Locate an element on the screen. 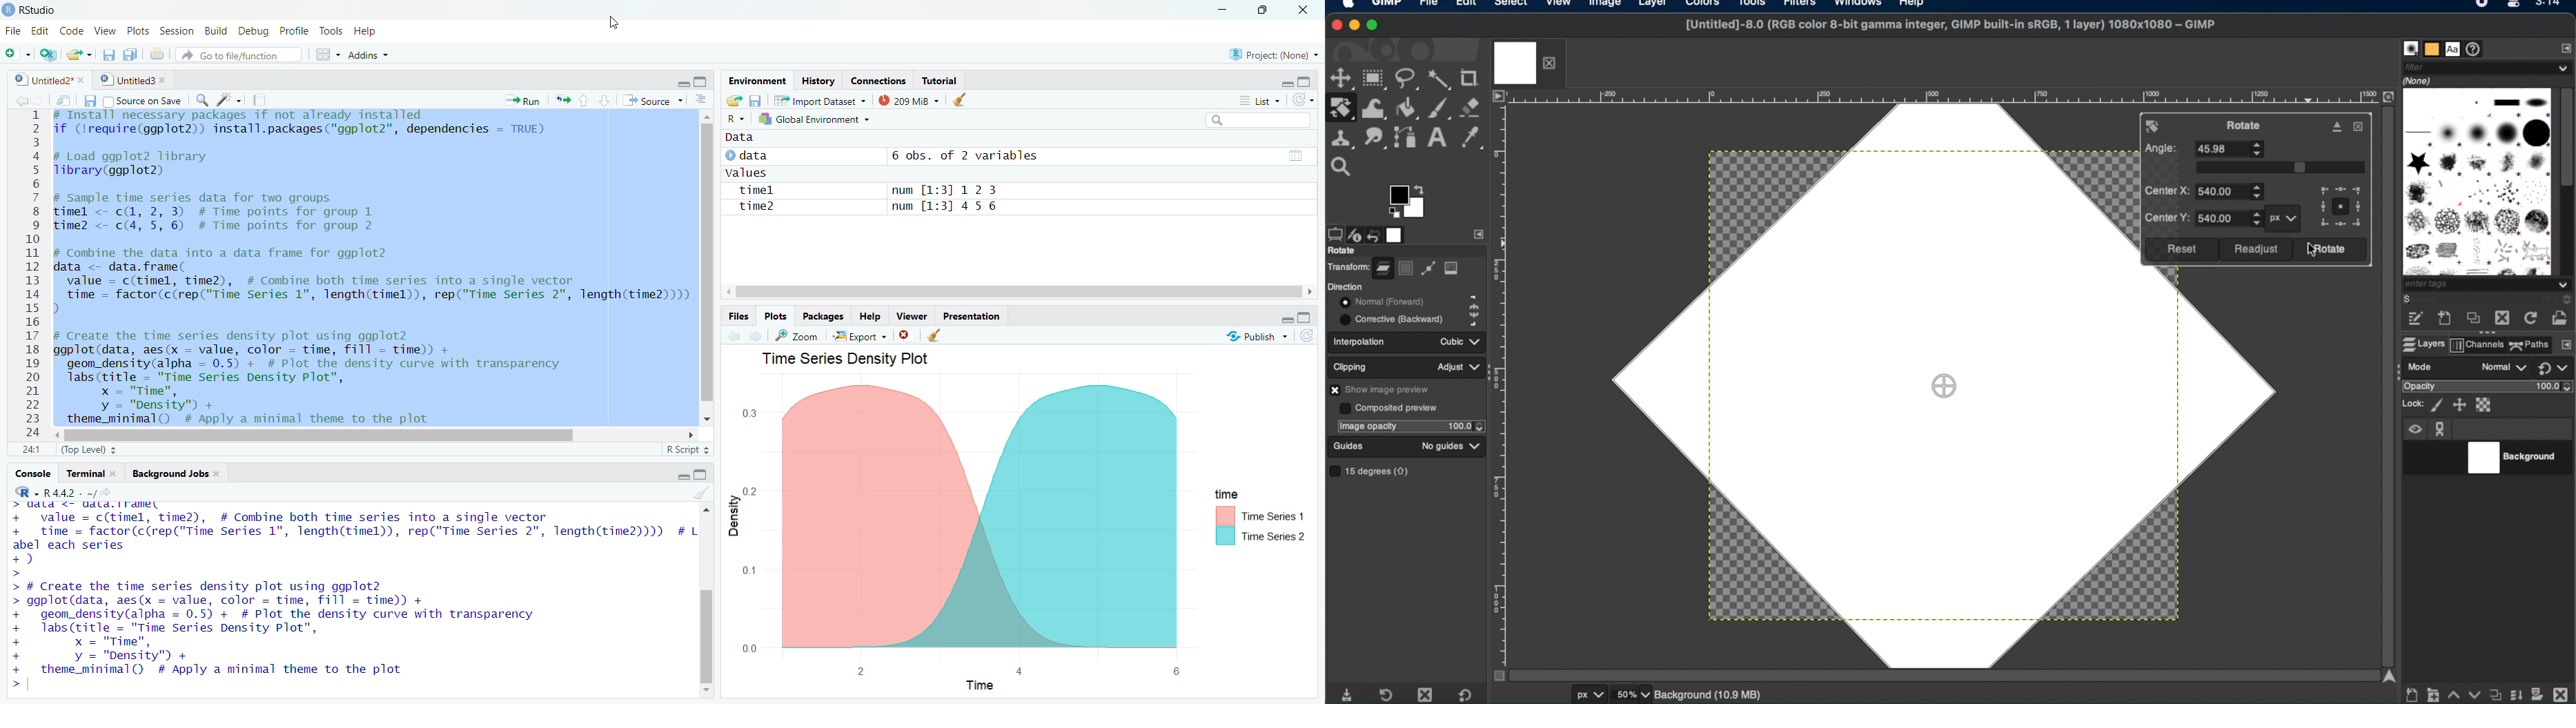  readjust is located at coordinates (2256, 250).